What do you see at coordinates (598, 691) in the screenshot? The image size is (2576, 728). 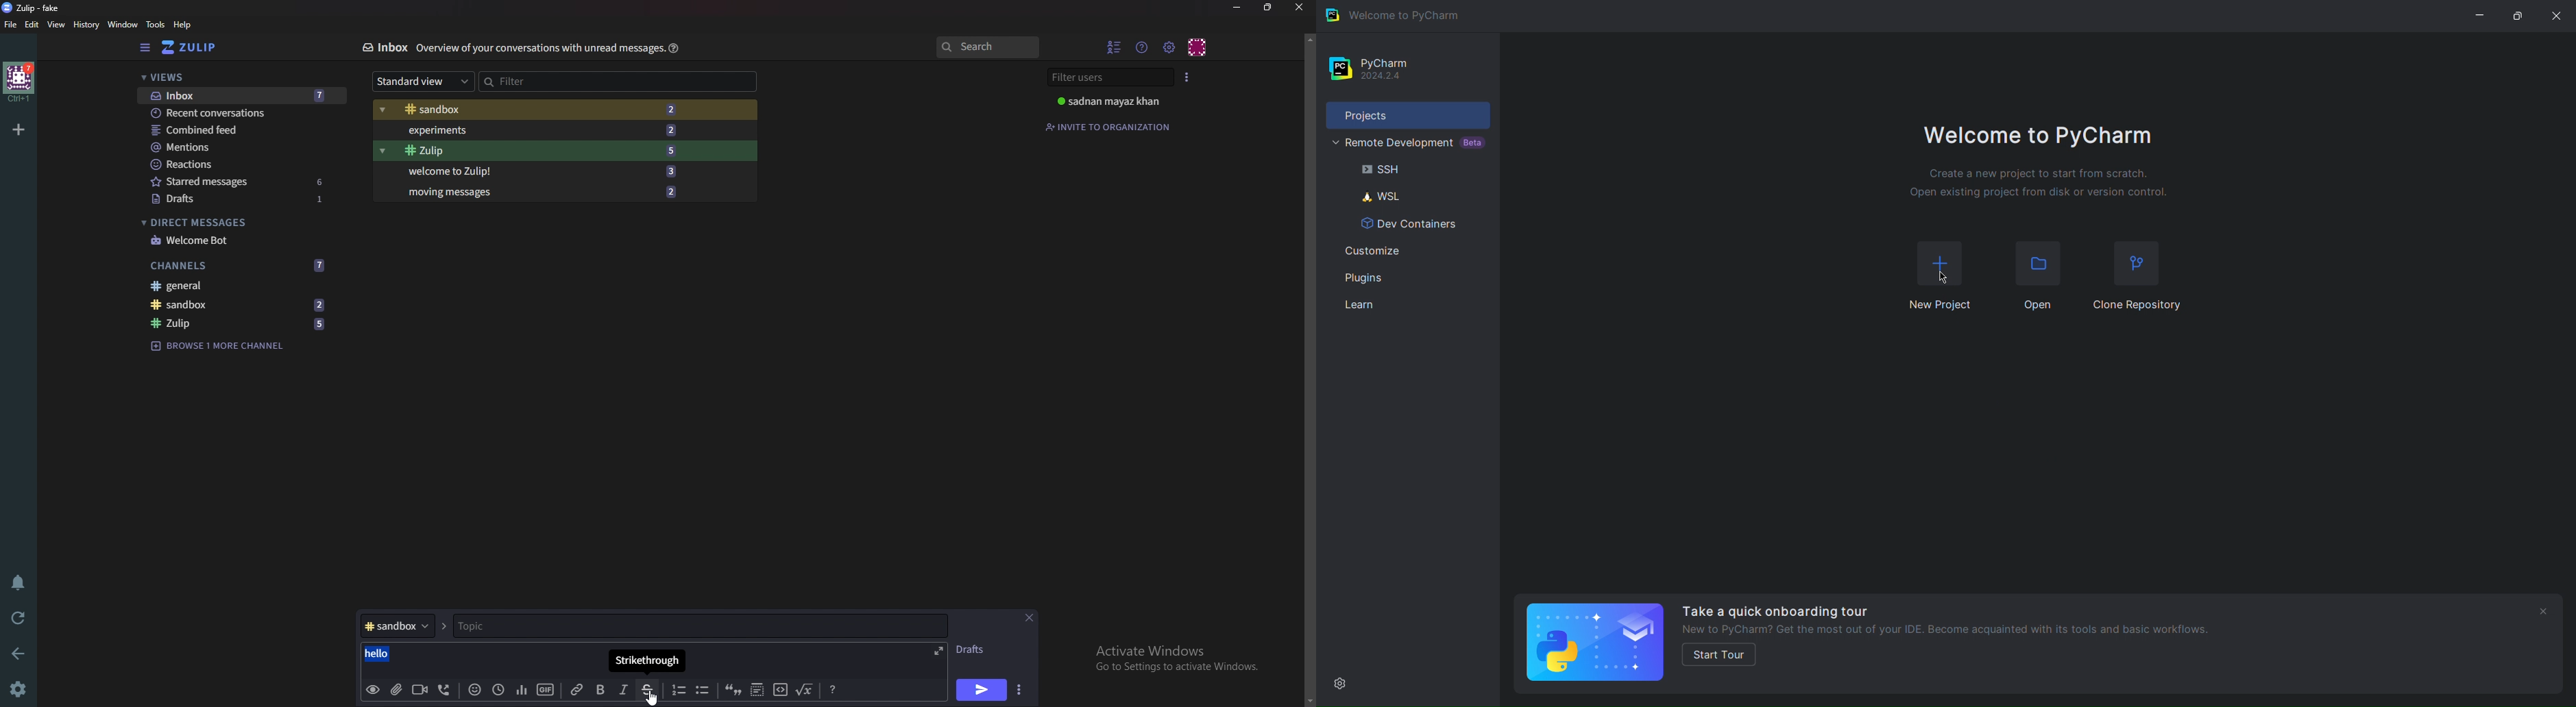 I see `Bold` at bounding box center [598, 691].